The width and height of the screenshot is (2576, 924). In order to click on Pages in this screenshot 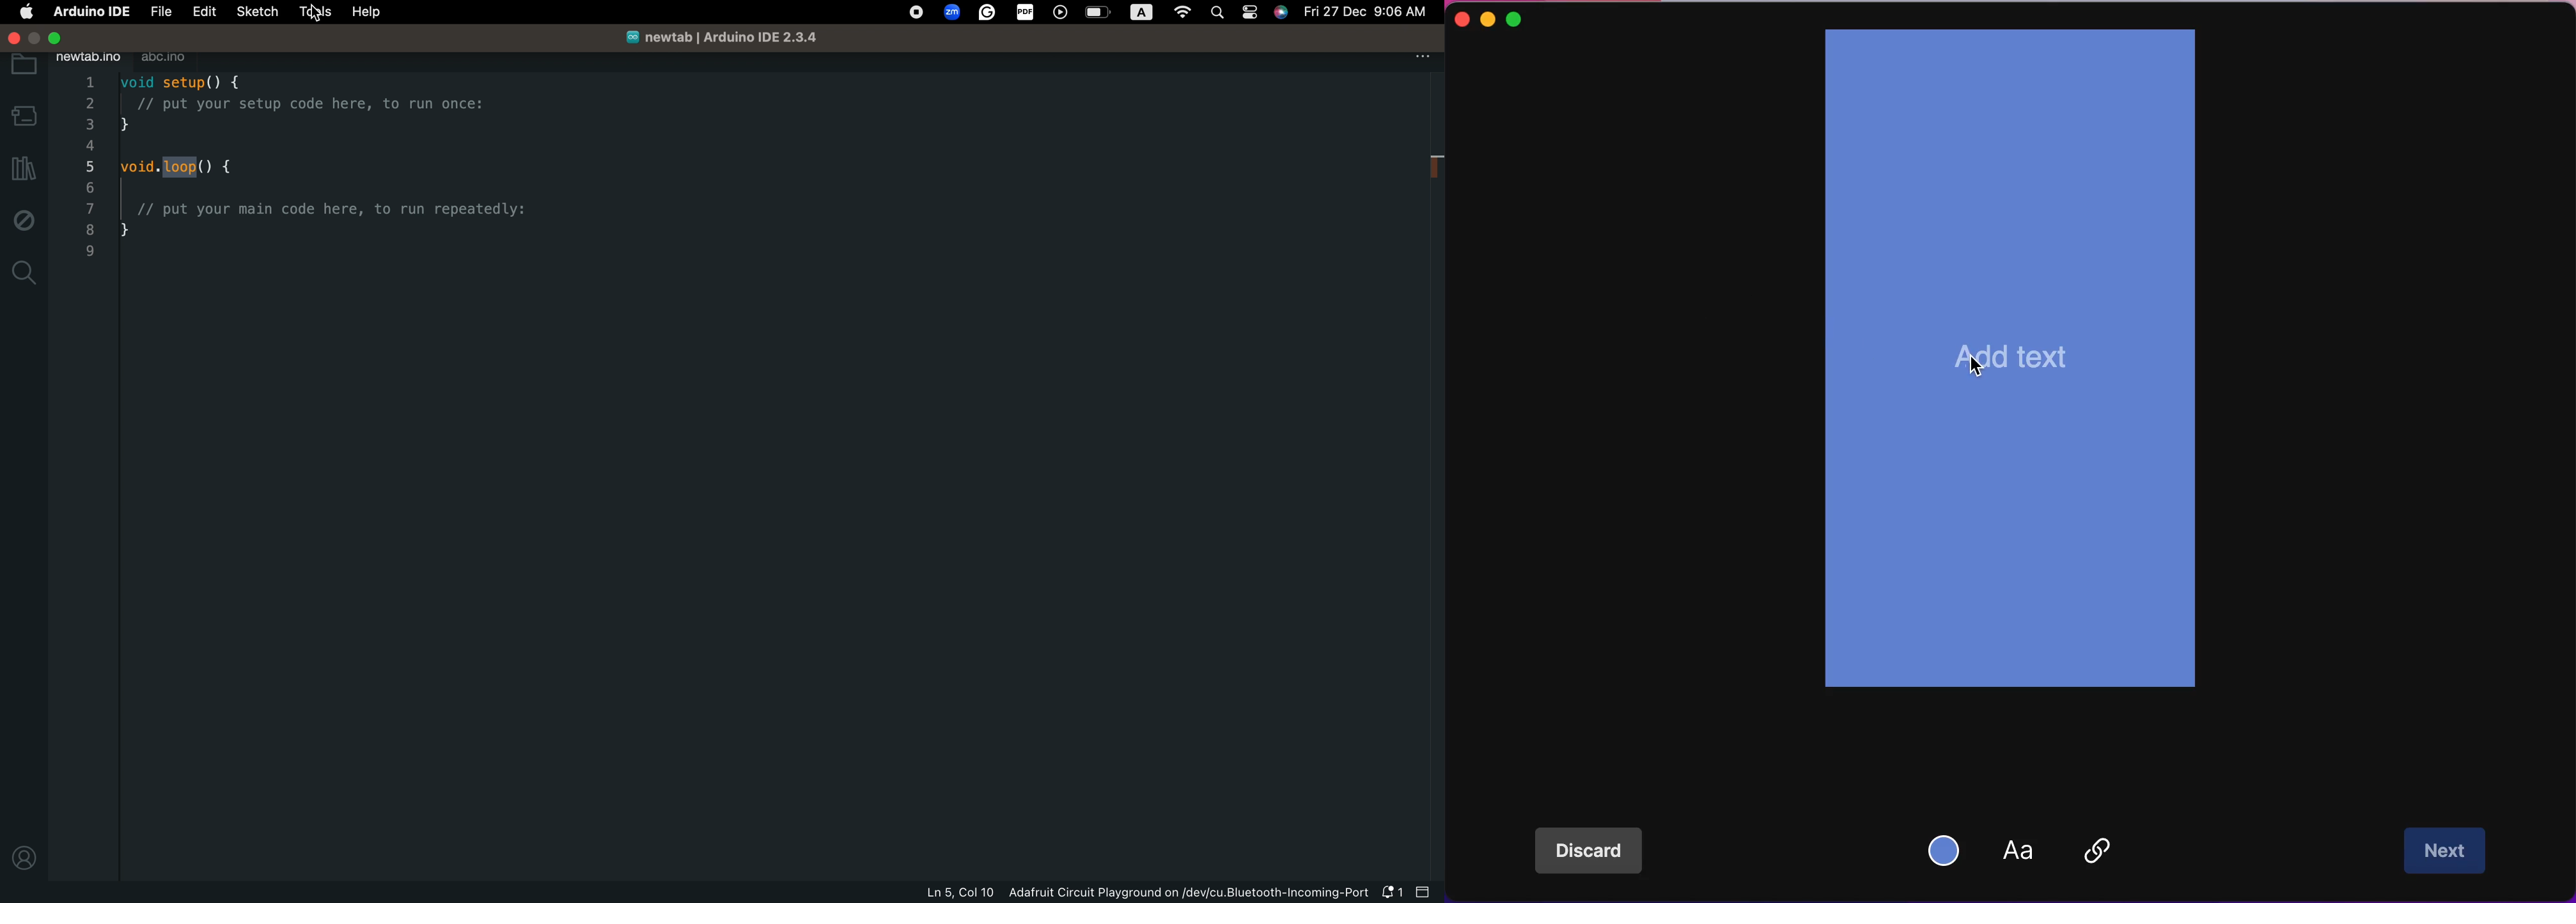, I will do `click(1249, 14)`.